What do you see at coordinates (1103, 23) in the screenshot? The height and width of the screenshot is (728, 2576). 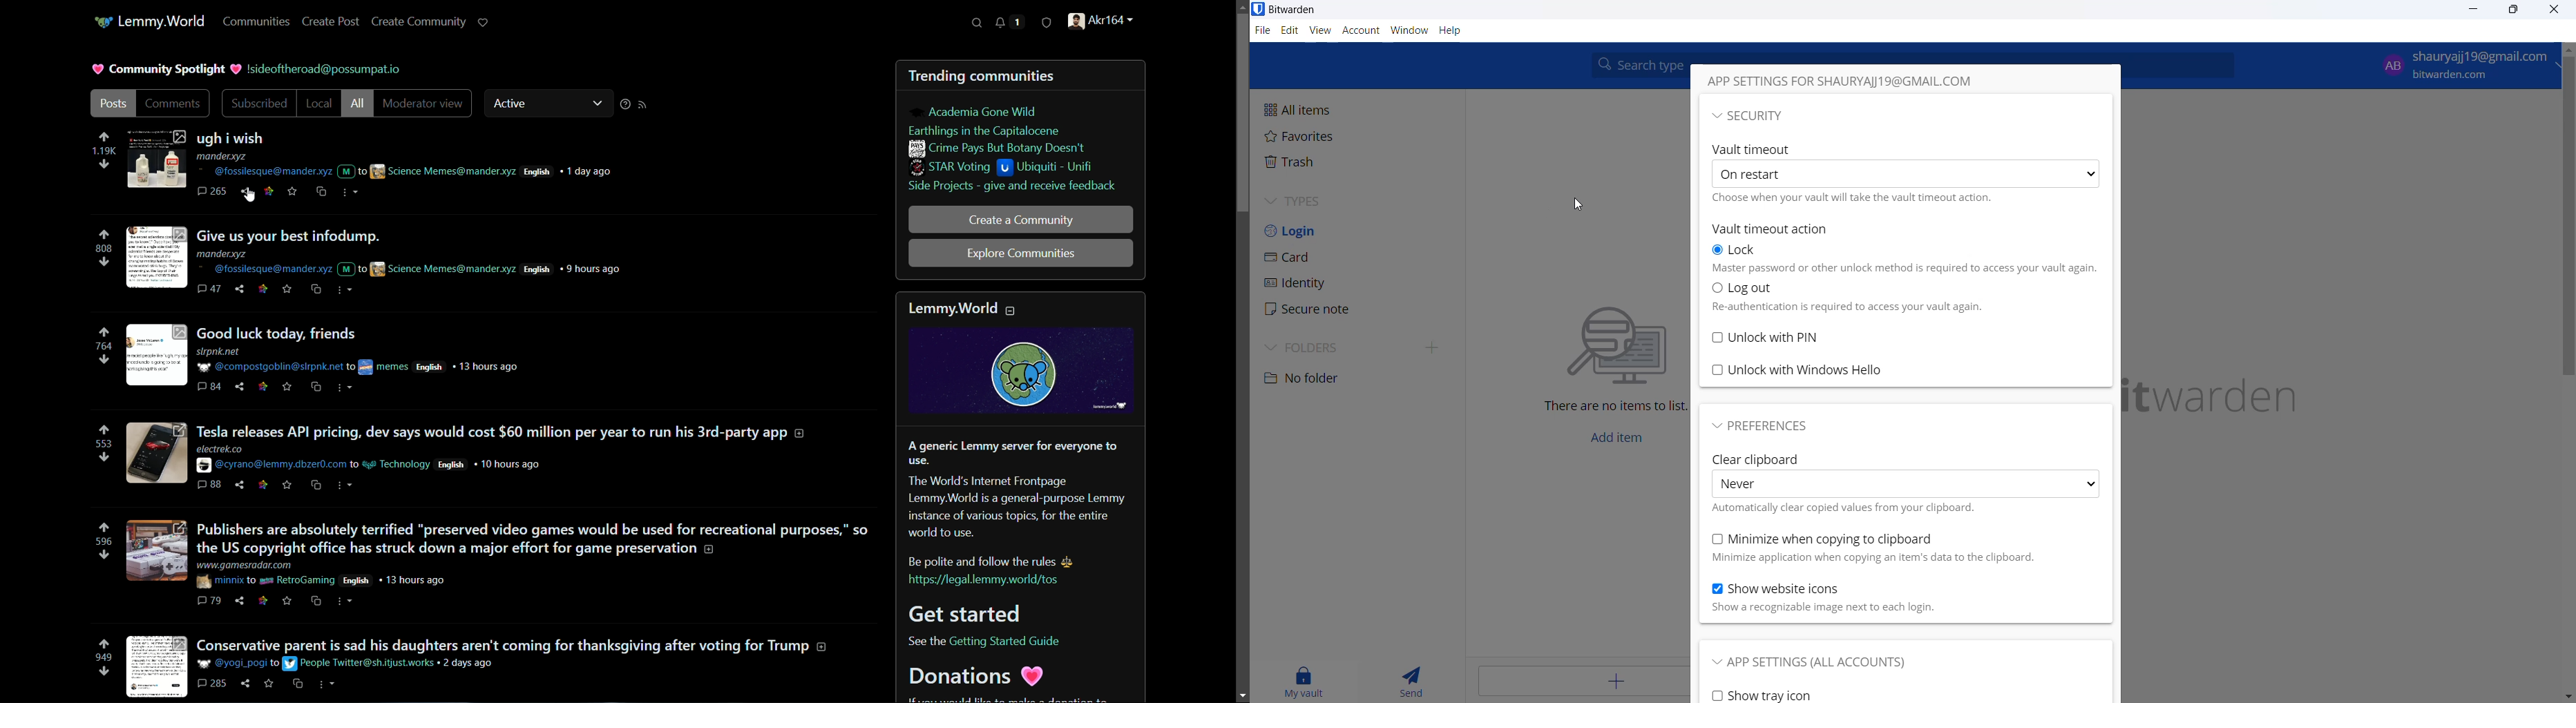 I see `akr164` at bounding box center [1103, 23].